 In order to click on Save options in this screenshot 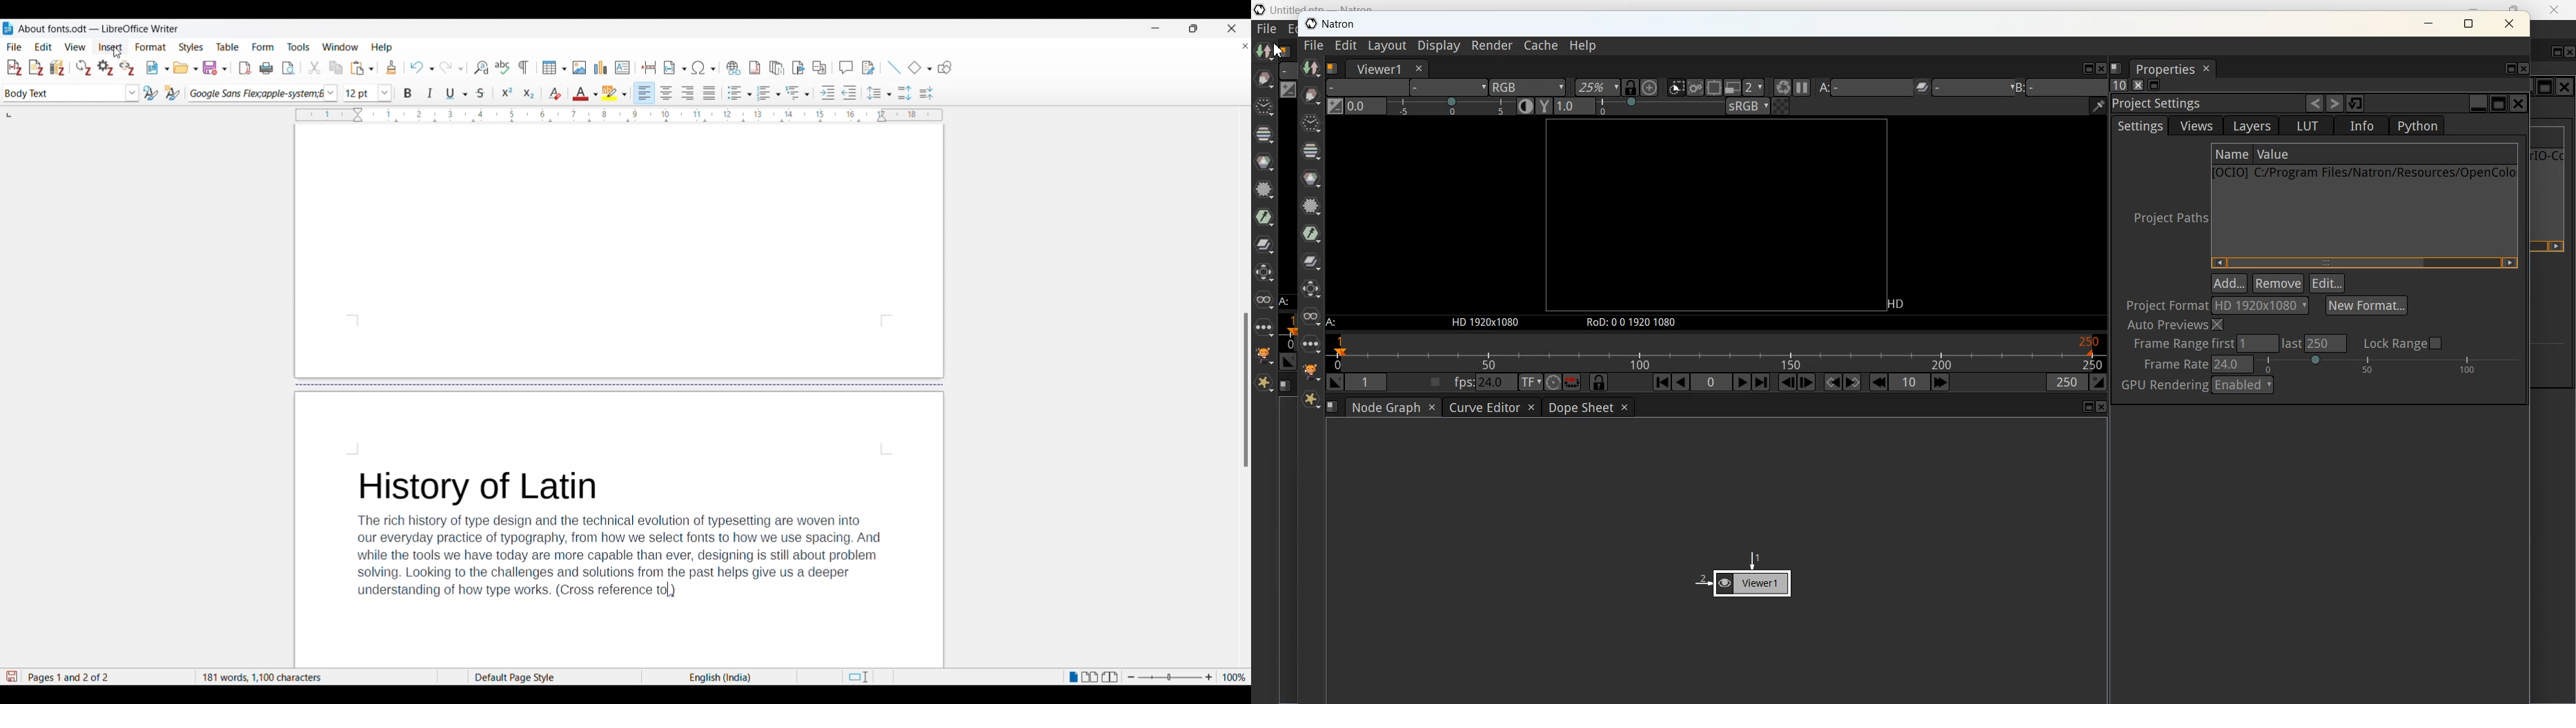, I will do `click(215, 68)`.